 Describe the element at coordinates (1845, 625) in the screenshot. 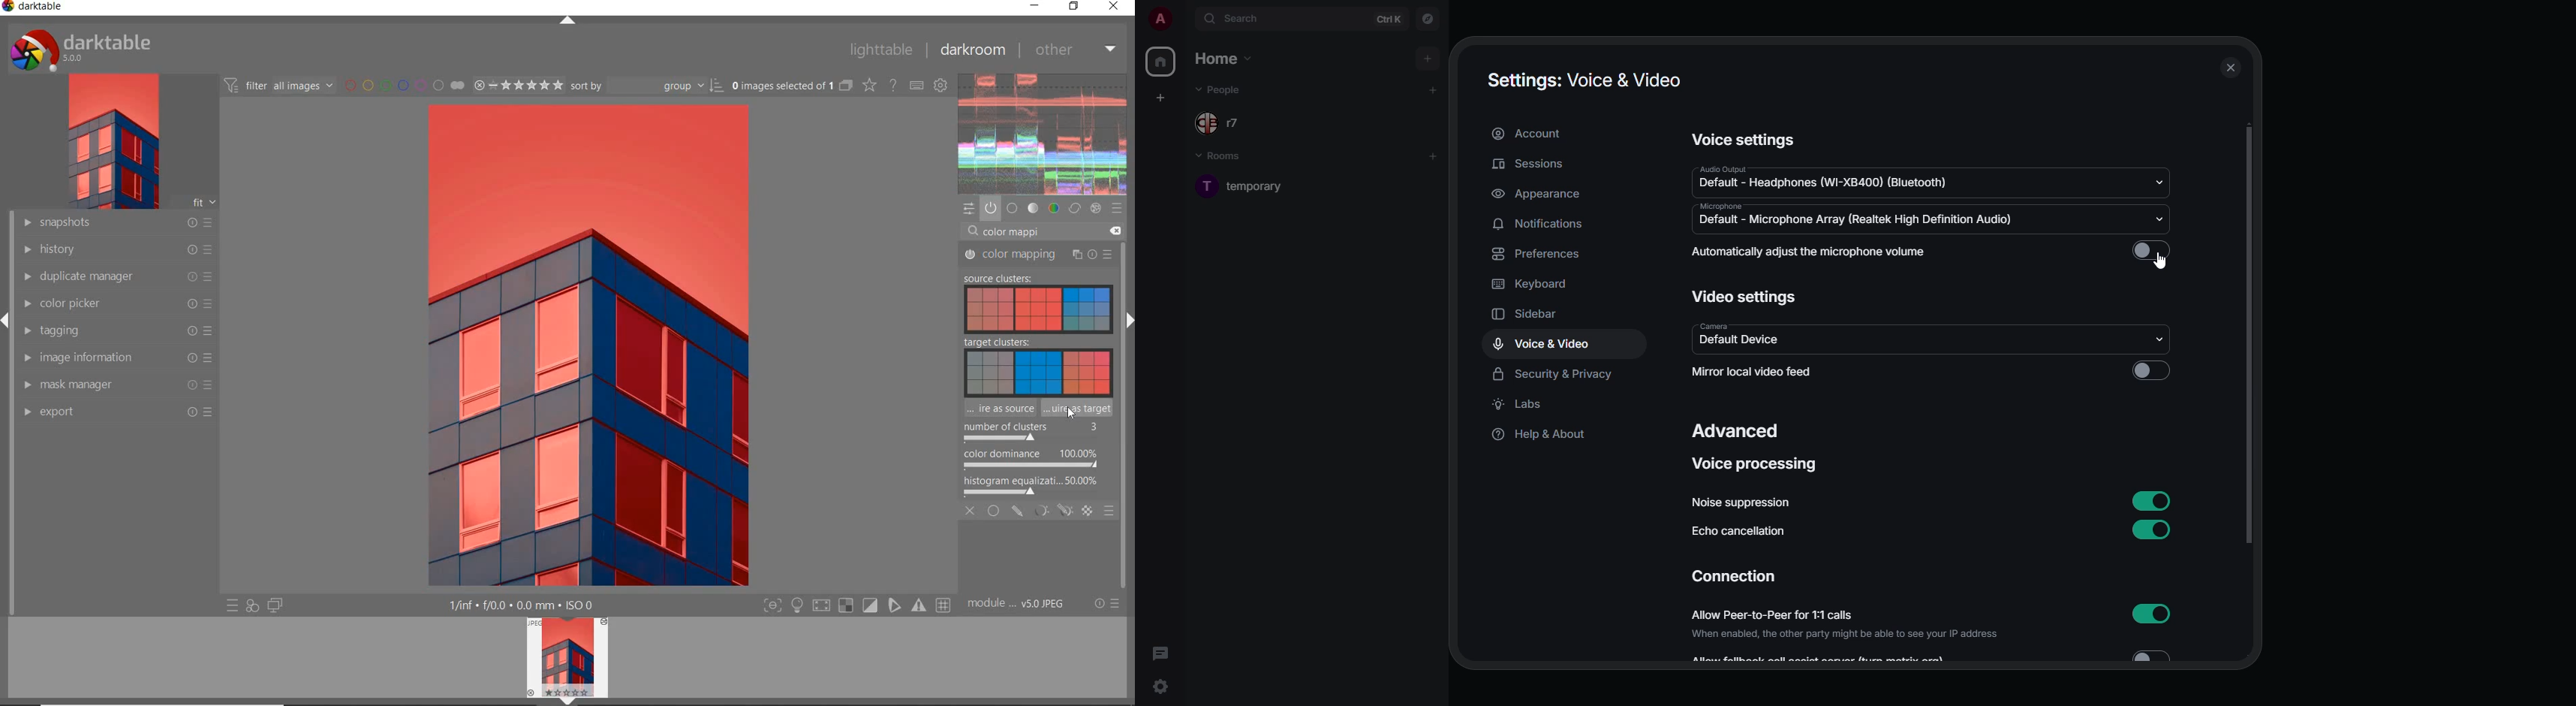

I see `allow peer to peer for 1:1 calls` at that location.